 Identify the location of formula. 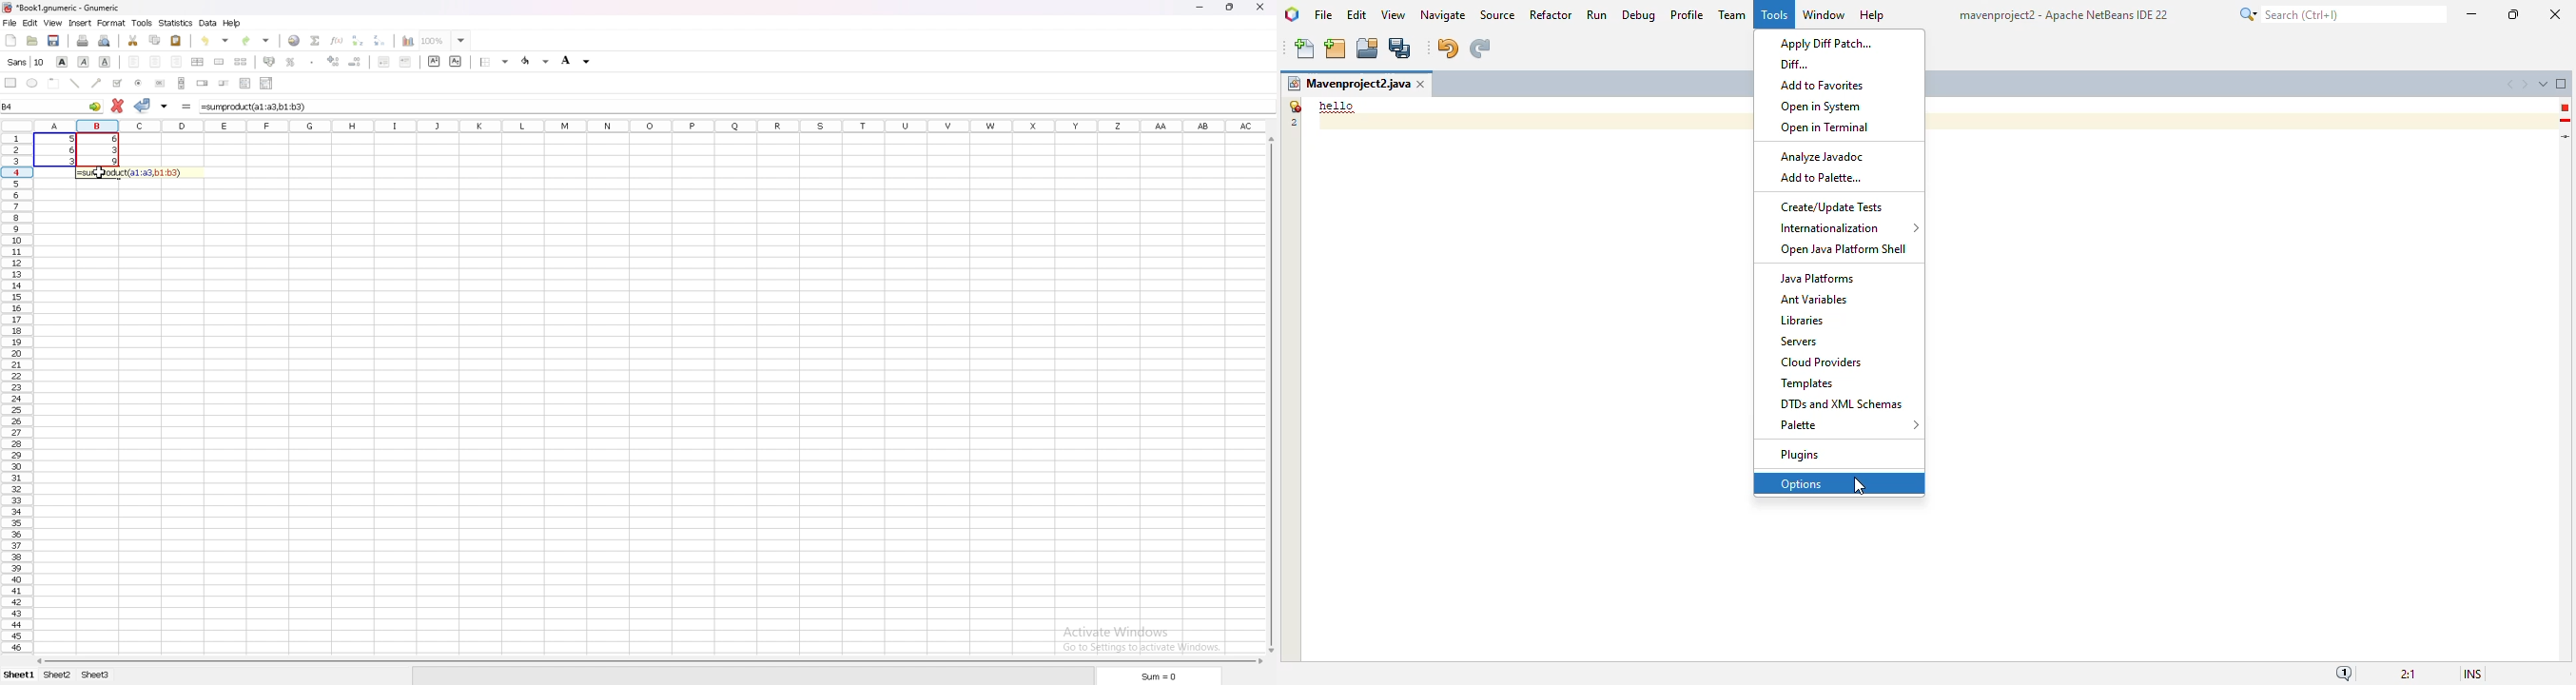
(185, 108).